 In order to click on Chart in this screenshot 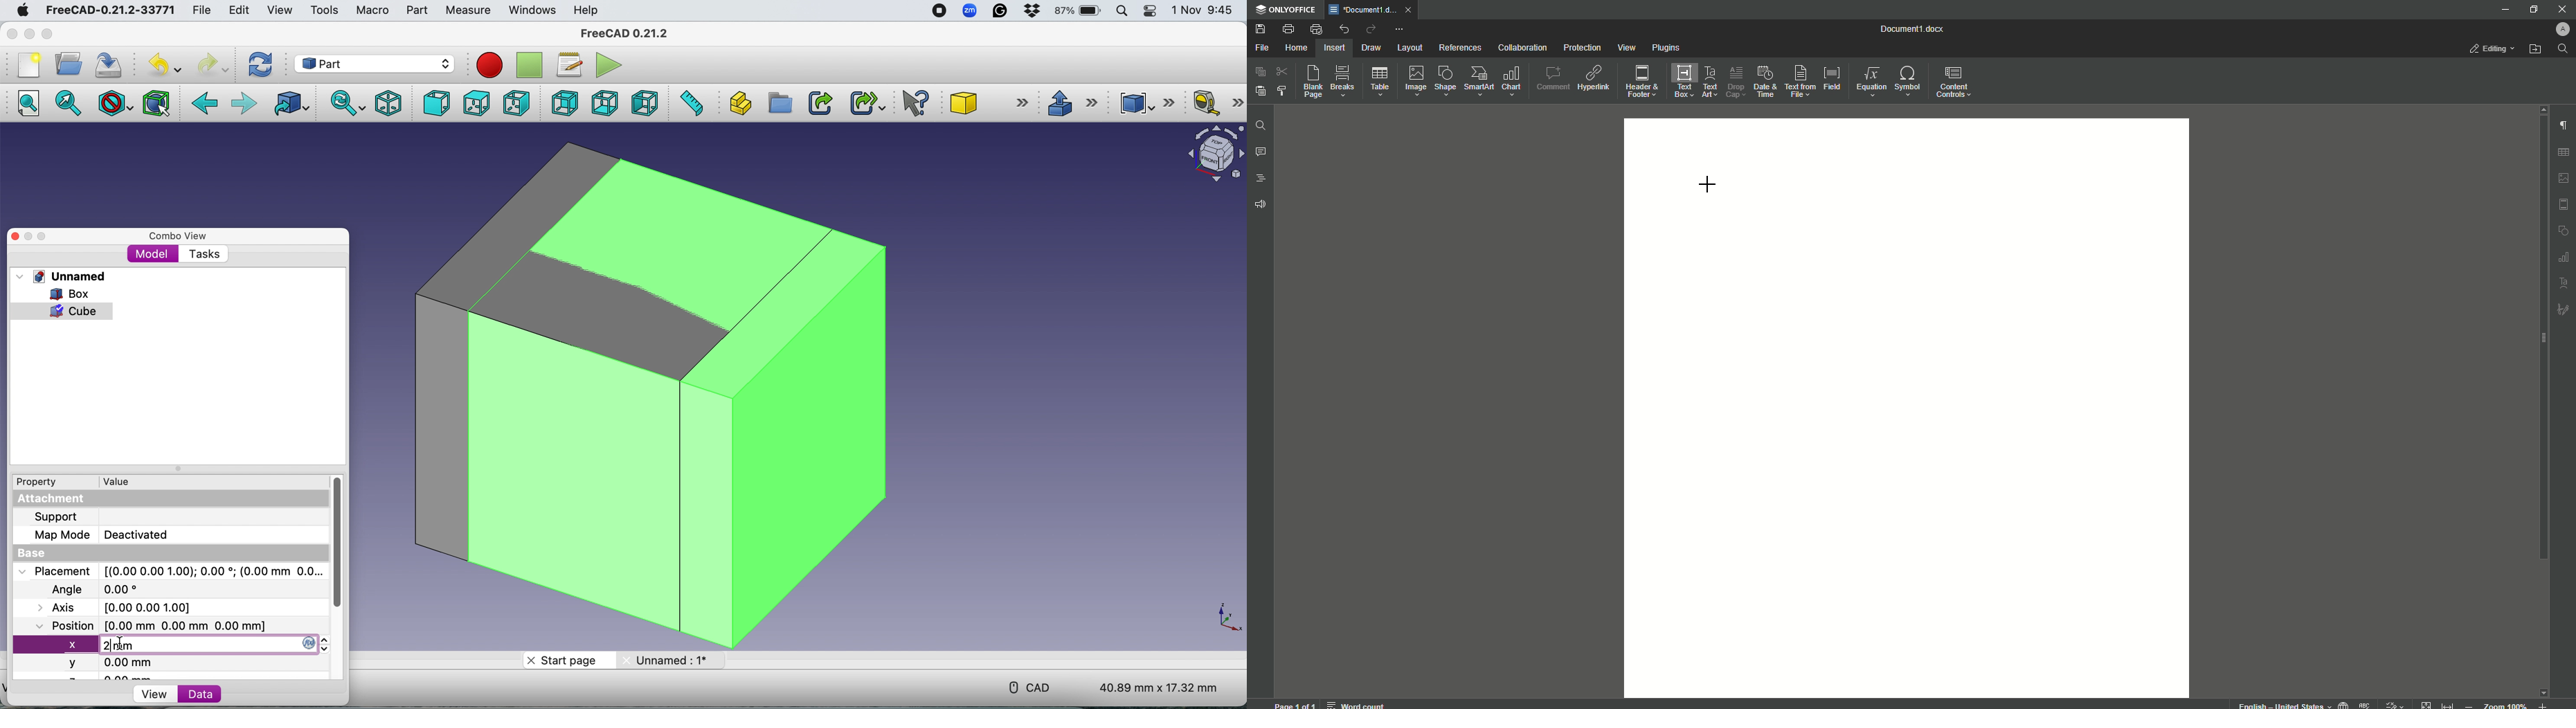, I will do `click(1512, 81)`.